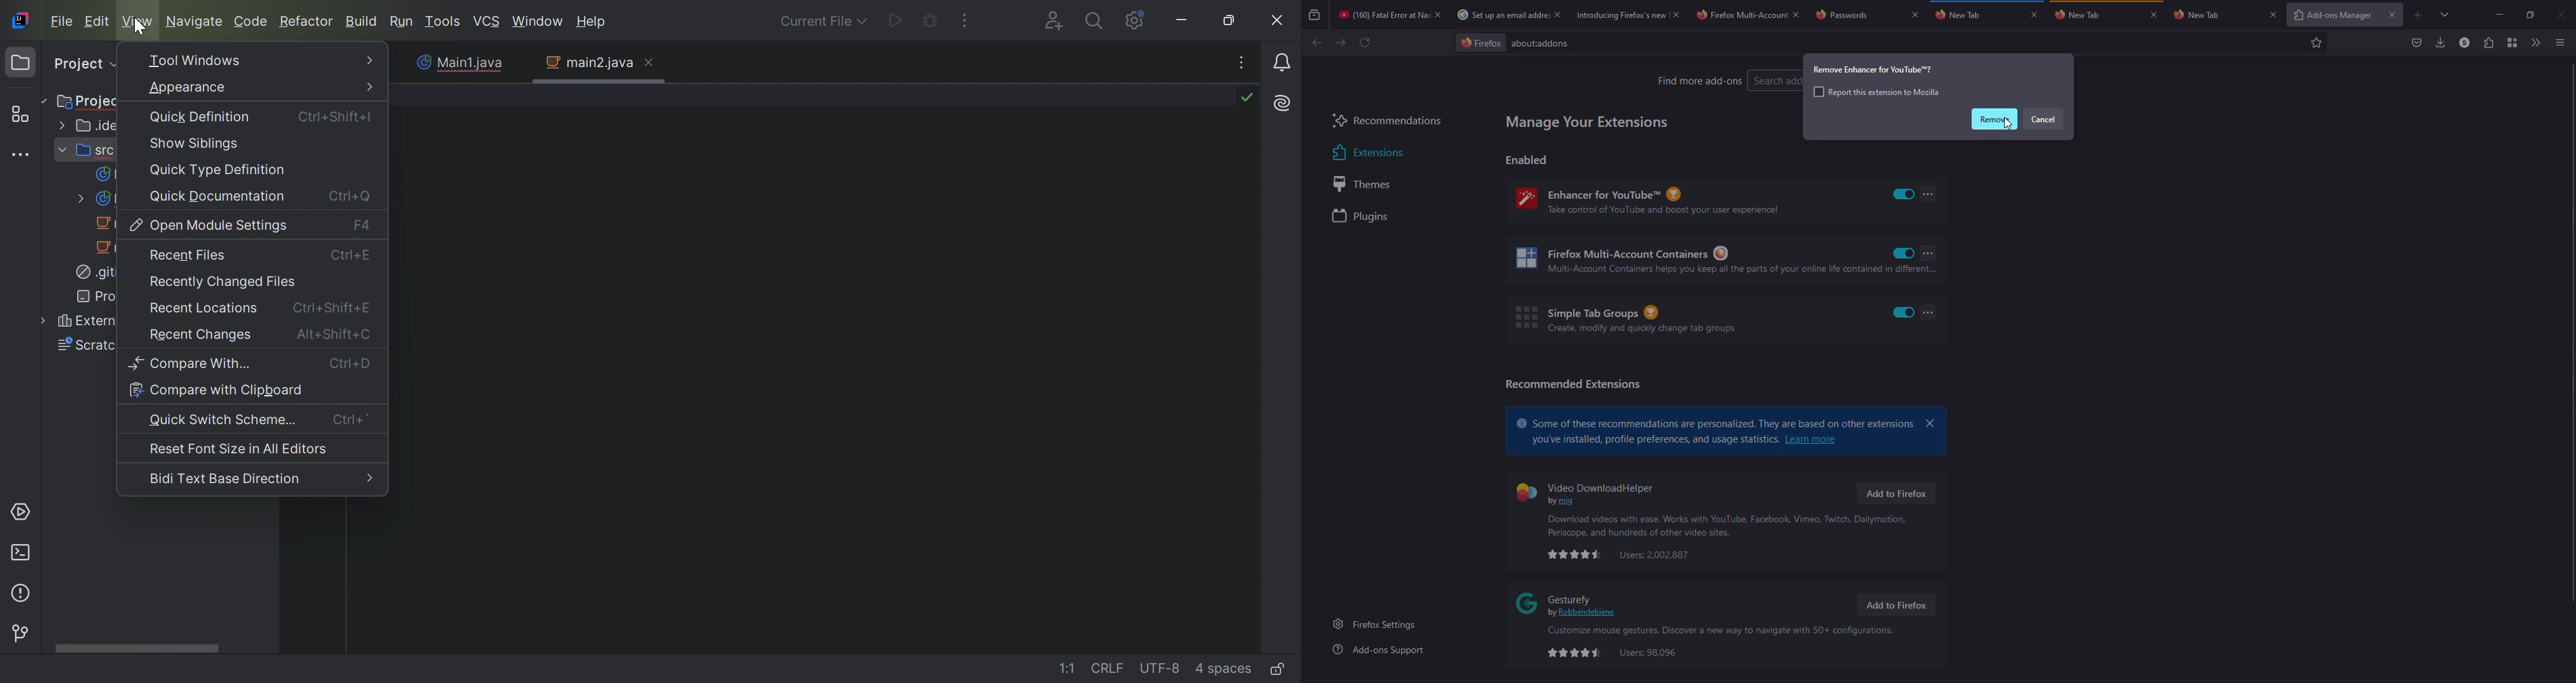  Describe the element at coordinates (1876, 92) in the screenshot. I see `report` at that location.